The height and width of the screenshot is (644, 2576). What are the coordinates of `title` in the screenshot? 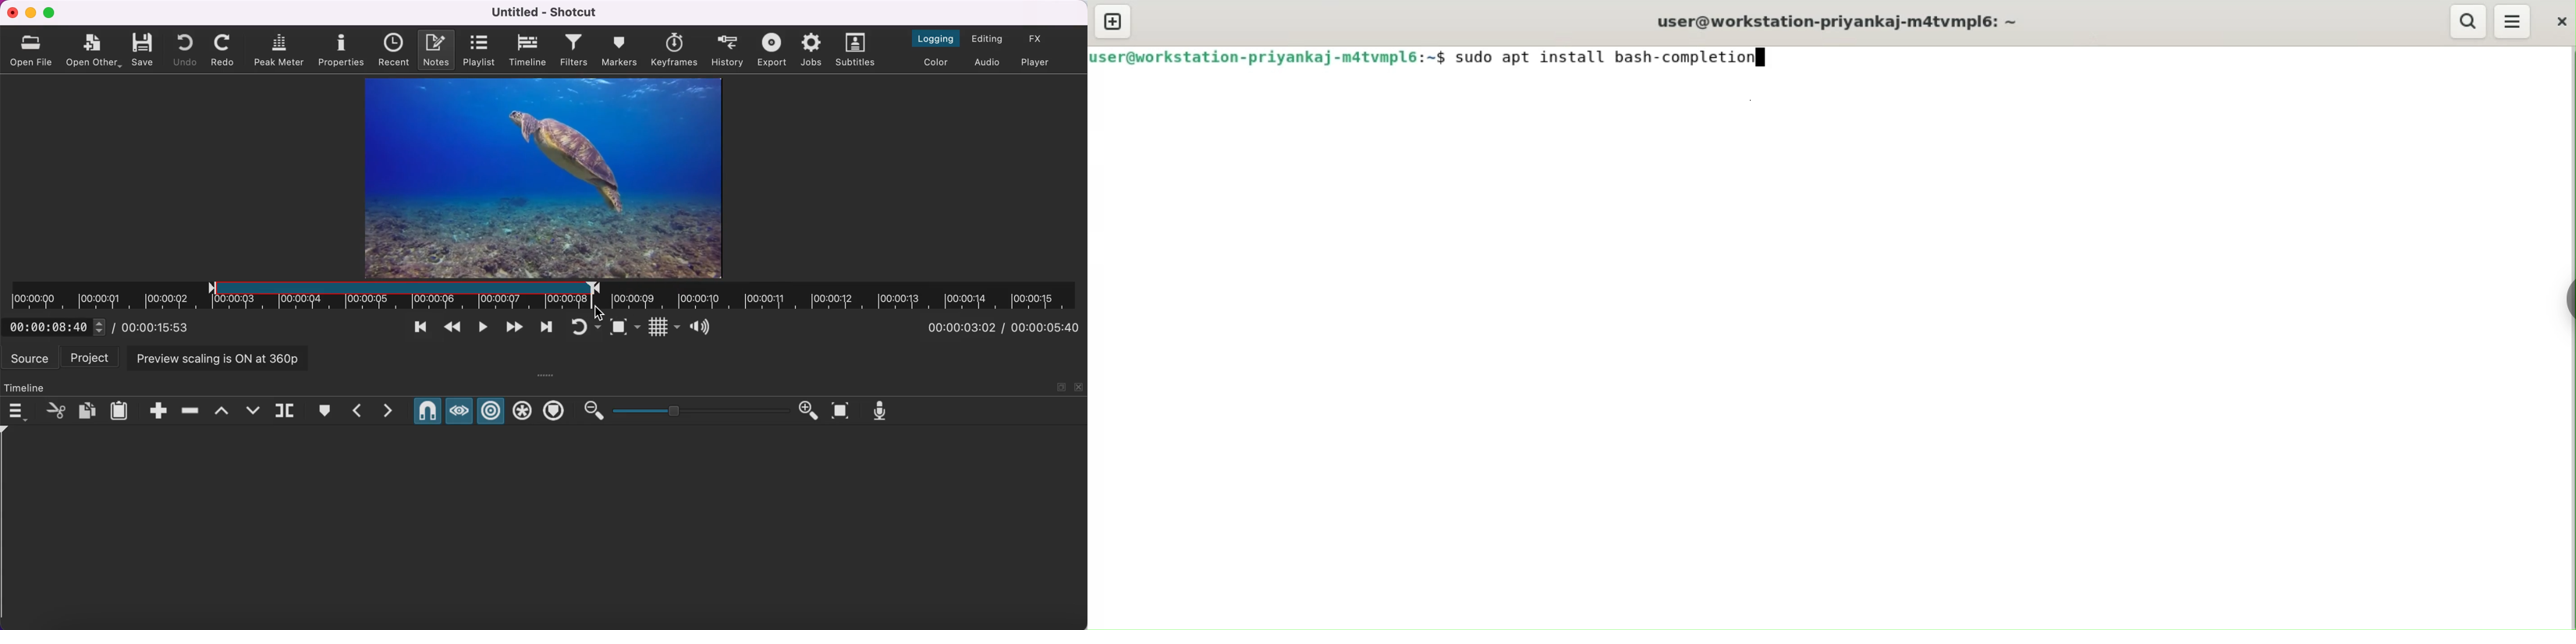 It's located at (550, 13).